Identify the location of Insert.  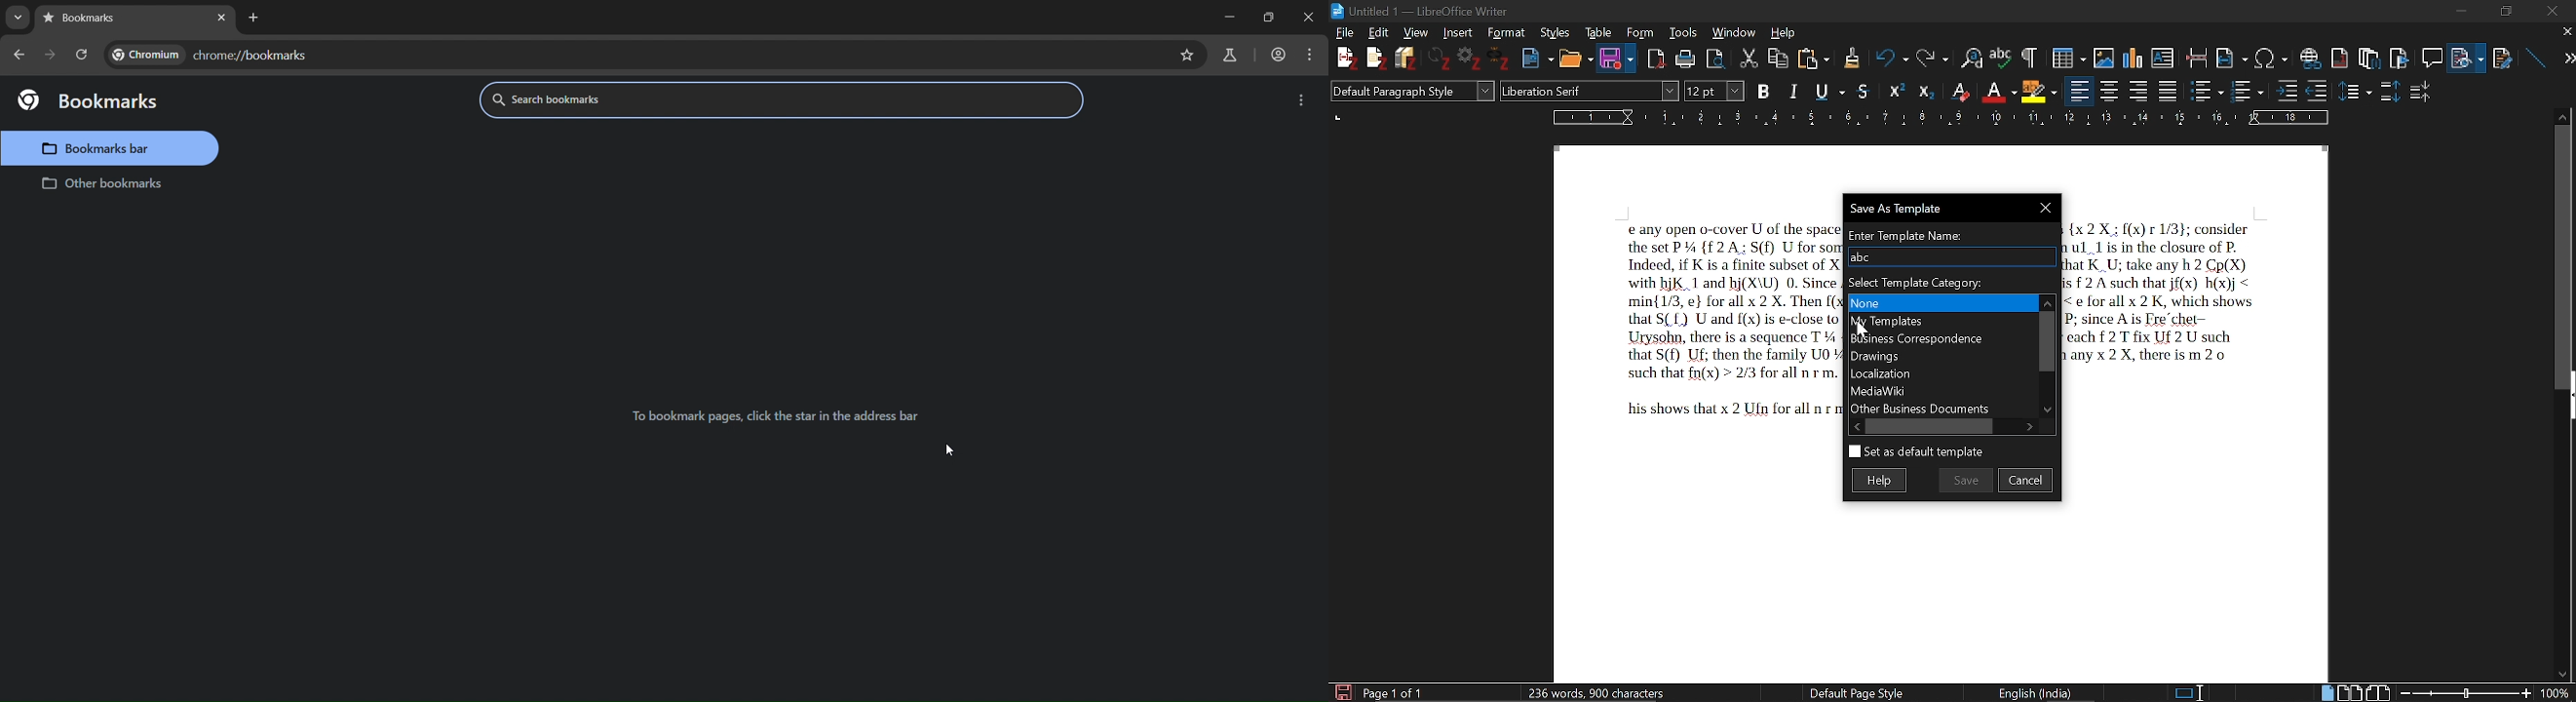
(1456, 33).